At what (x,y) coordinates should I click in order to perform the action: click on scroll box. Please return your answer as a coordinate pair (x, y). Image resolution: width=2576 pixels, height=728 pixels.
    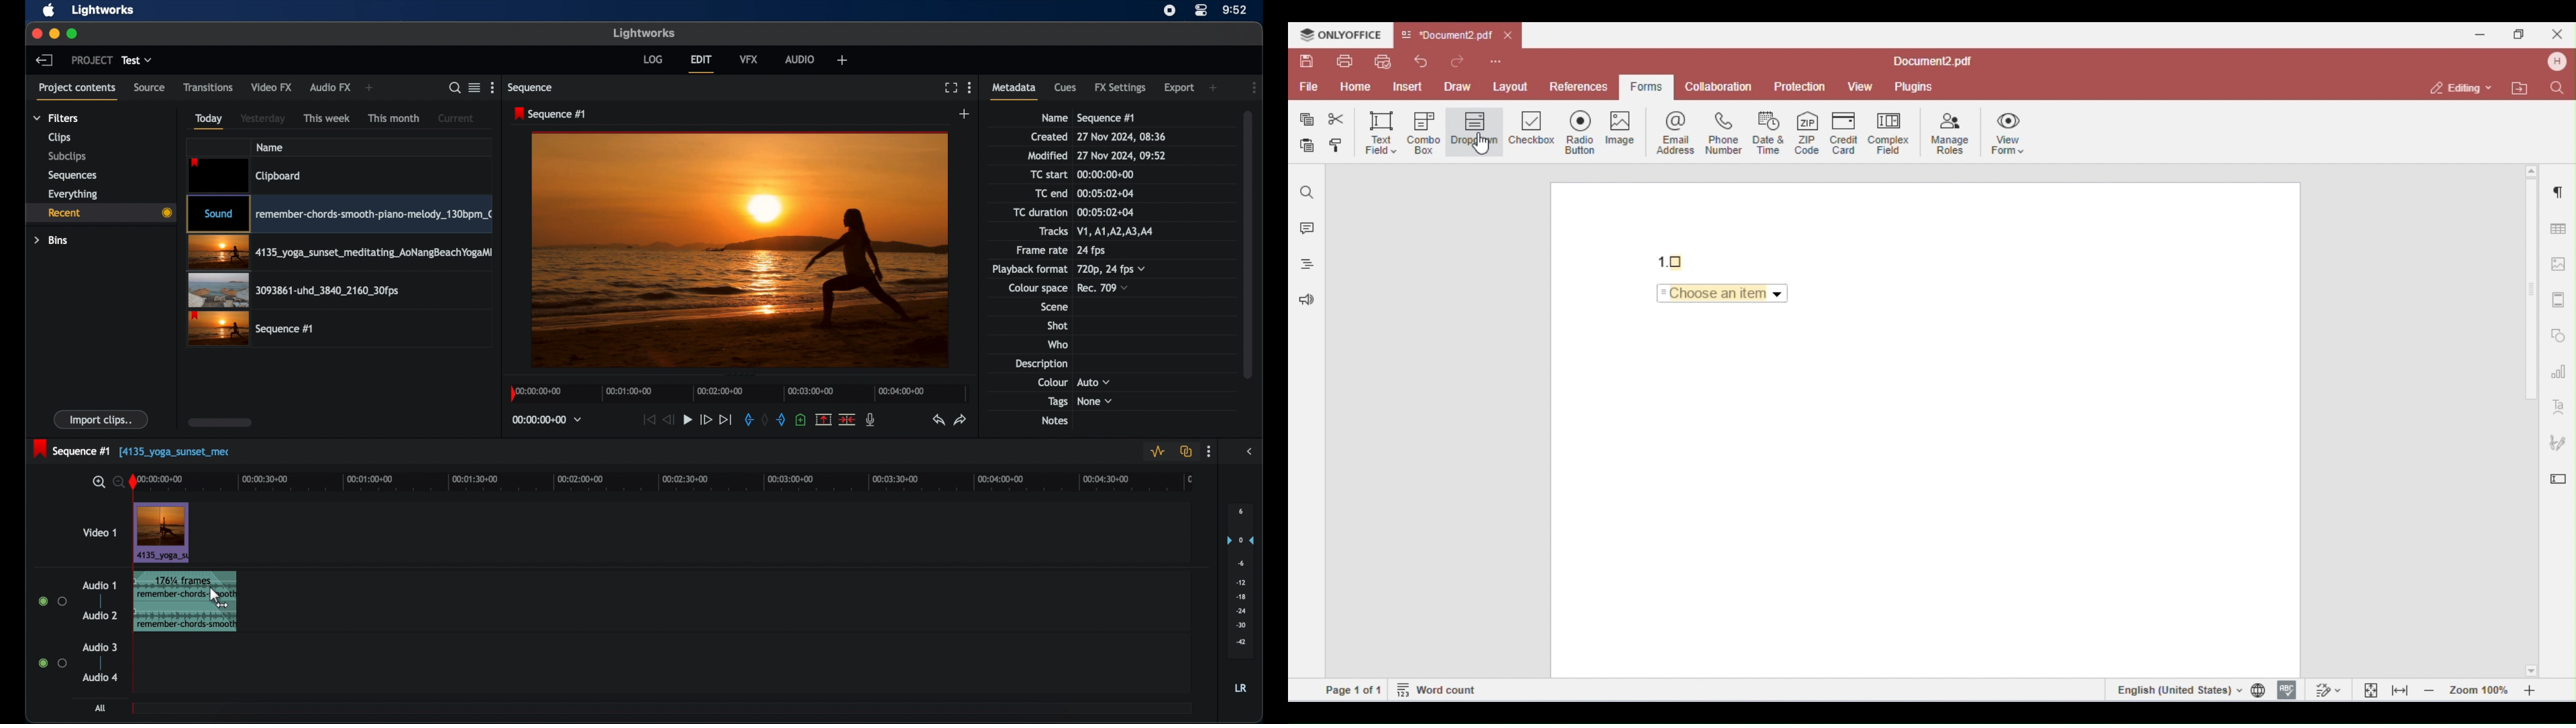
    Looking at the image, I should click on (1251, 243).